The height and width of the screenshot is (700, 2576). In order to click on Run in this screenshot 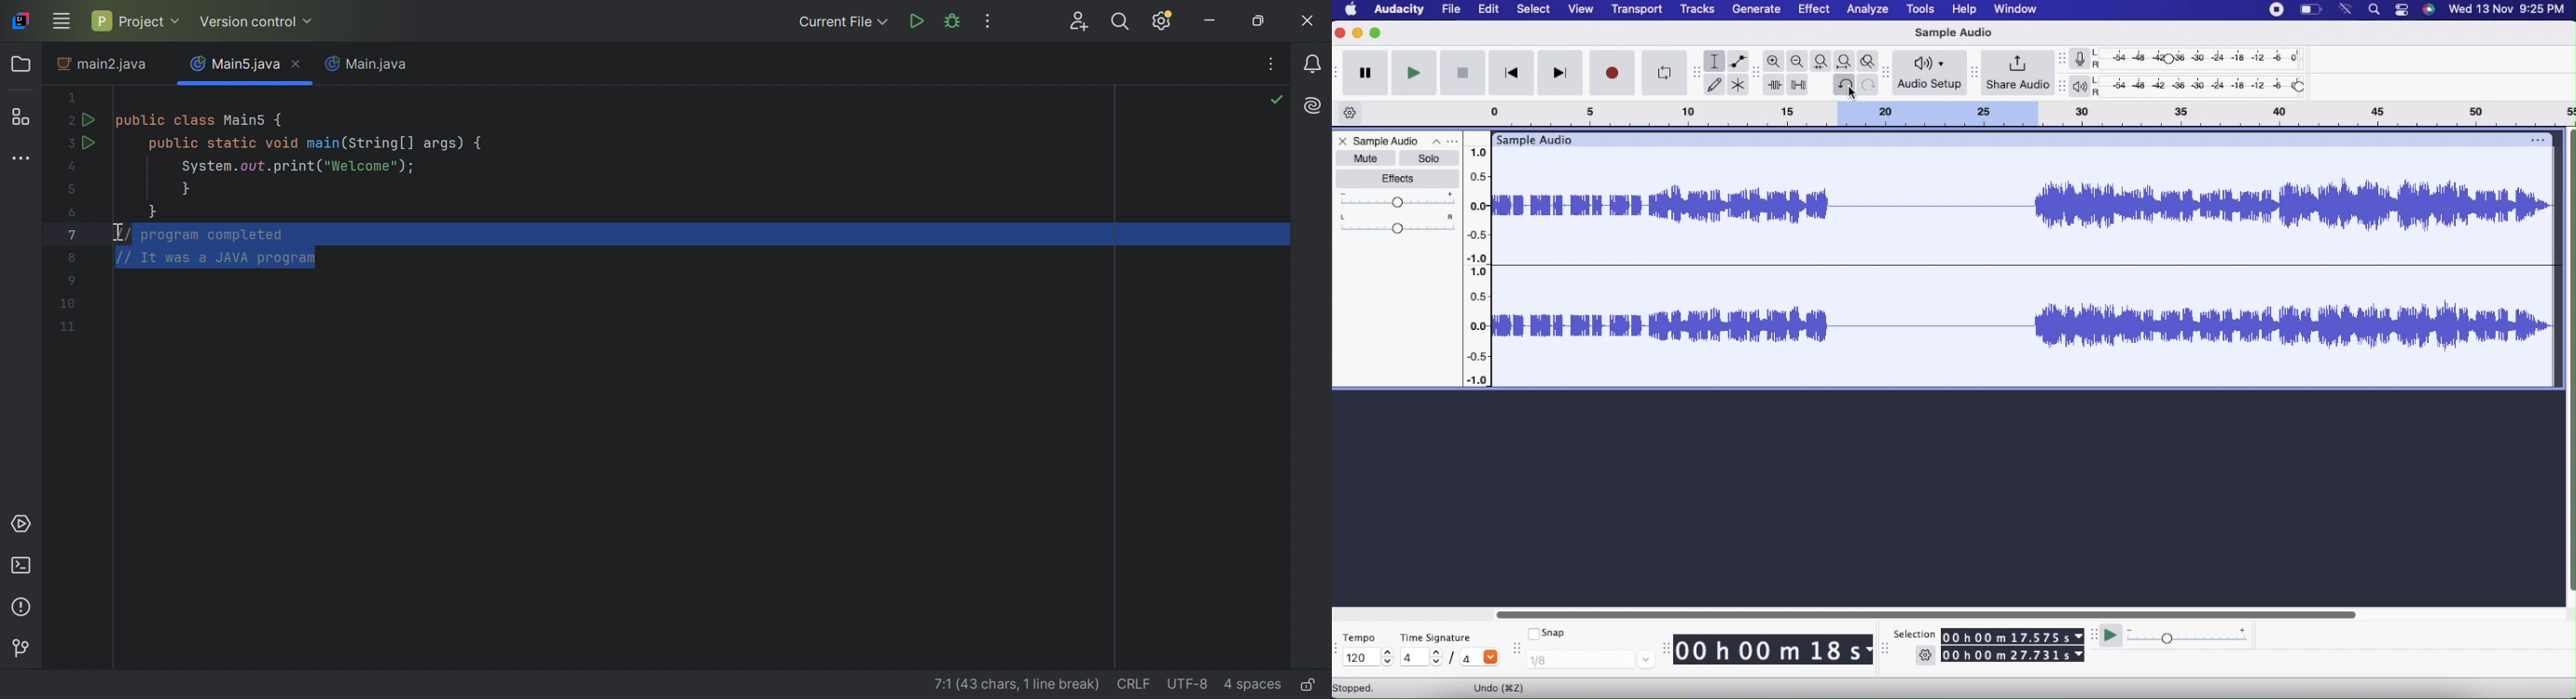, I will do `click(919, 21)`.